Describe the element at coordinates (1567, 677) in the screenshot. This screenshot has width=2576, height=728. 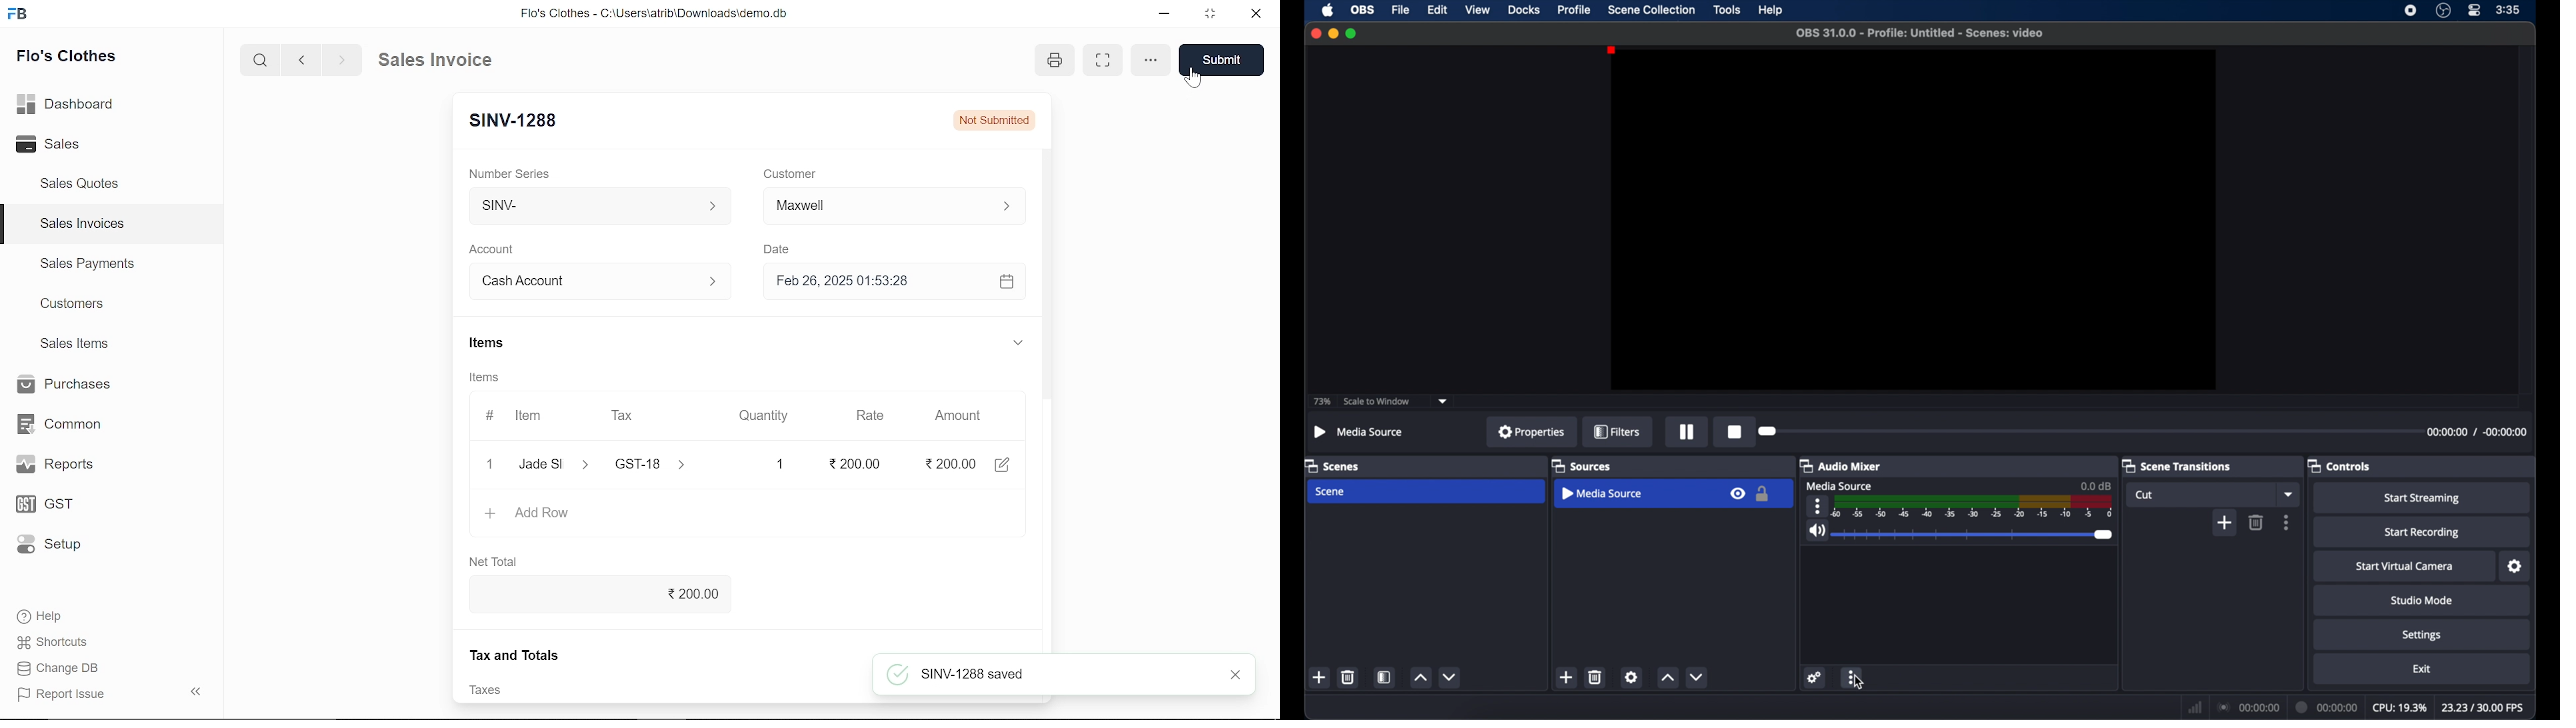
I see `add` at that location.